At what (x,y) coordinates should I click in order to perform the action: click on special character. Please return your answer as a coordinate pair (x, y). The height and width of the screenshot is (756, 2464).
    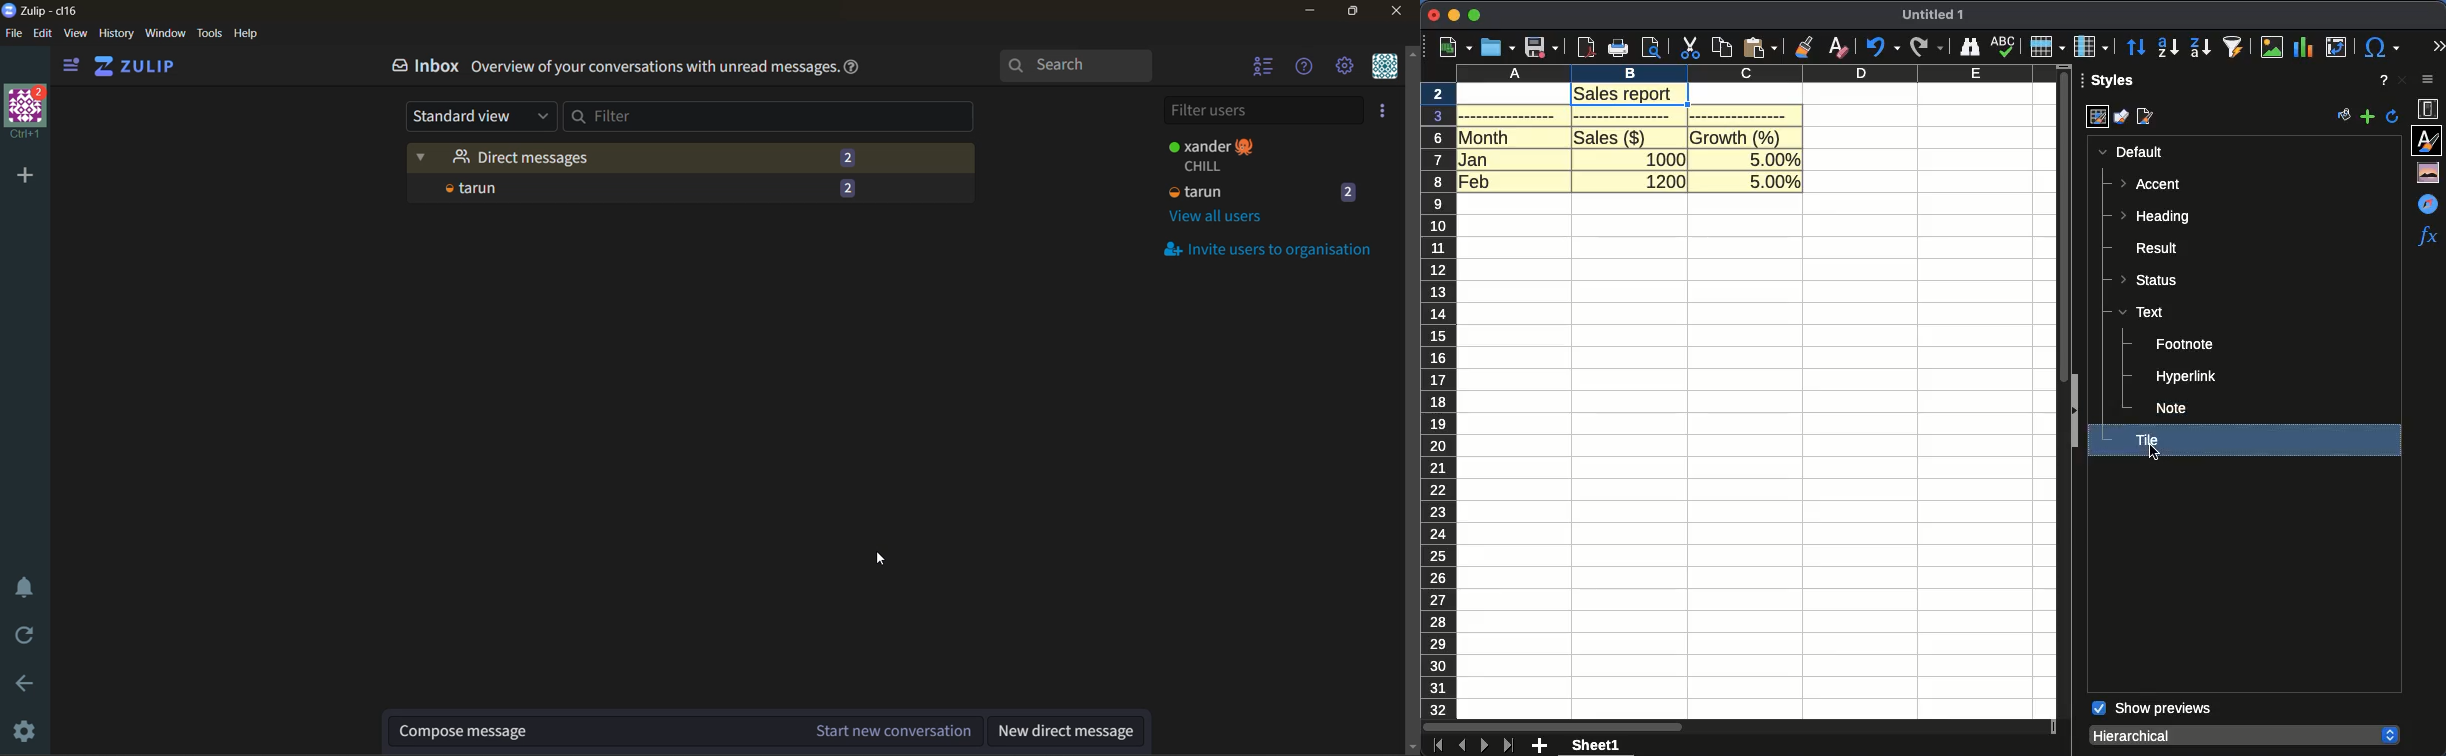
    Looking at the image, I should click on (2379, 47).